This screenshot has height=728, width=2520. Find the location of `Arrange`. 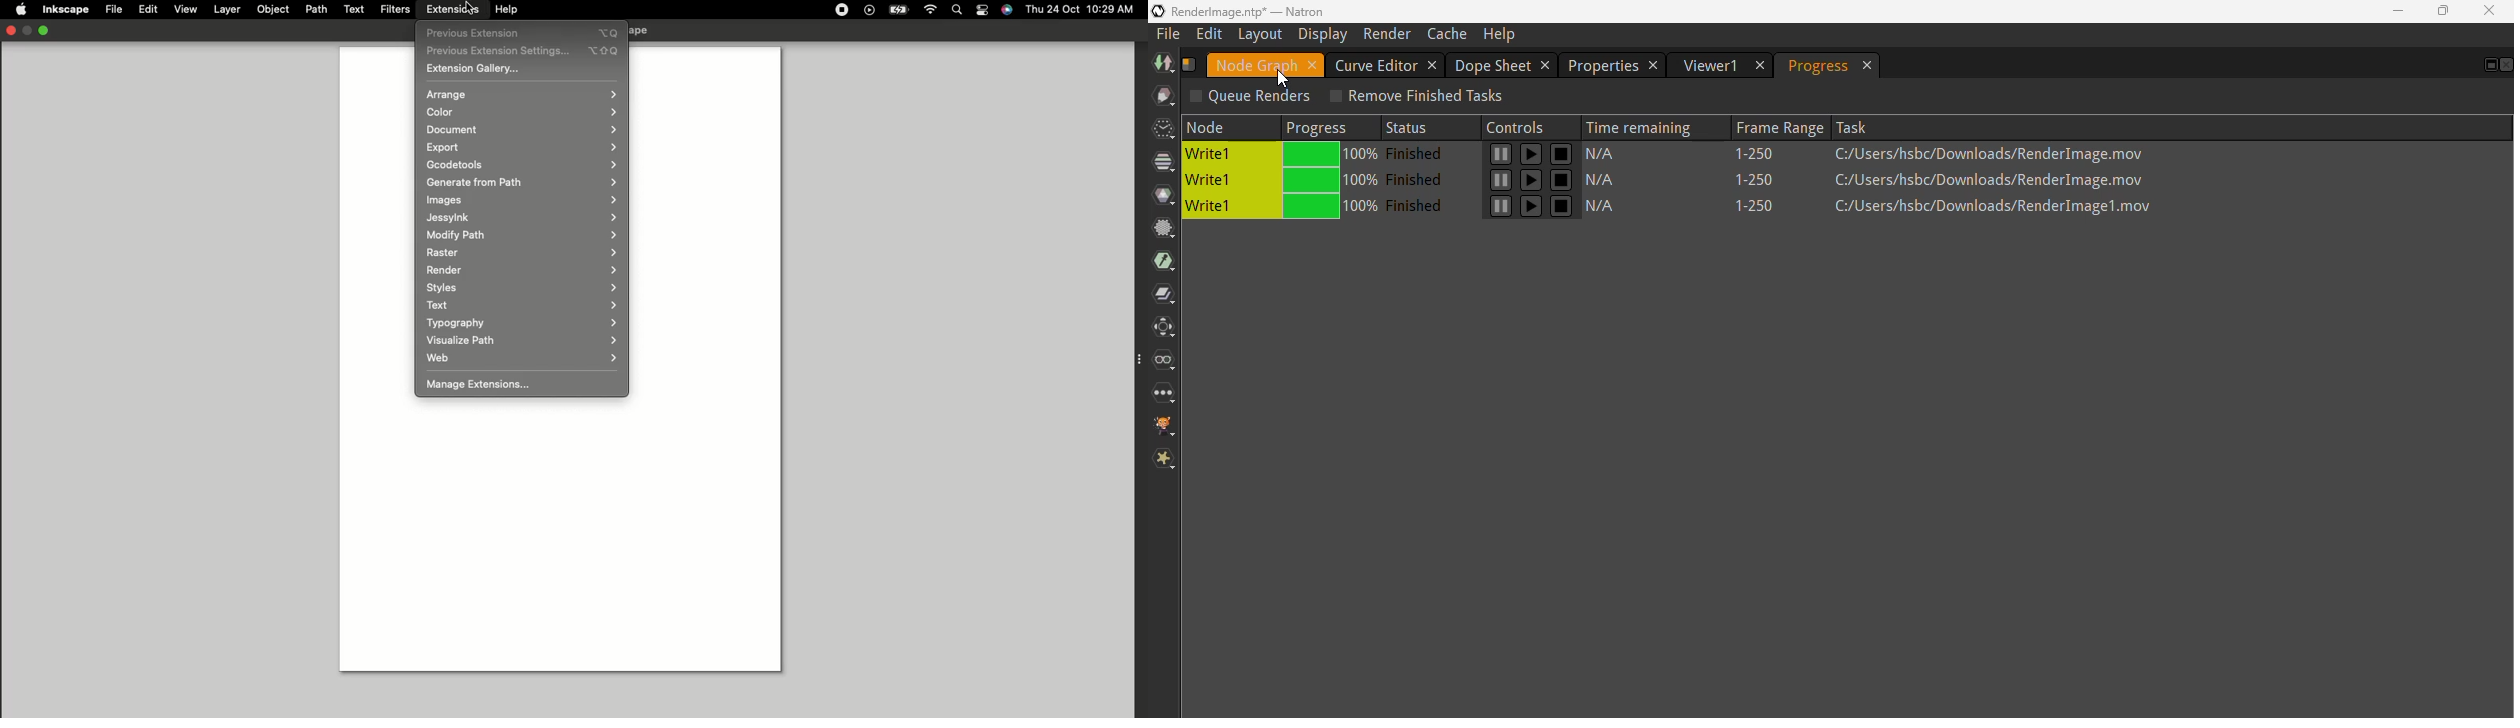

Arrange is located at coordinates (523, 93).